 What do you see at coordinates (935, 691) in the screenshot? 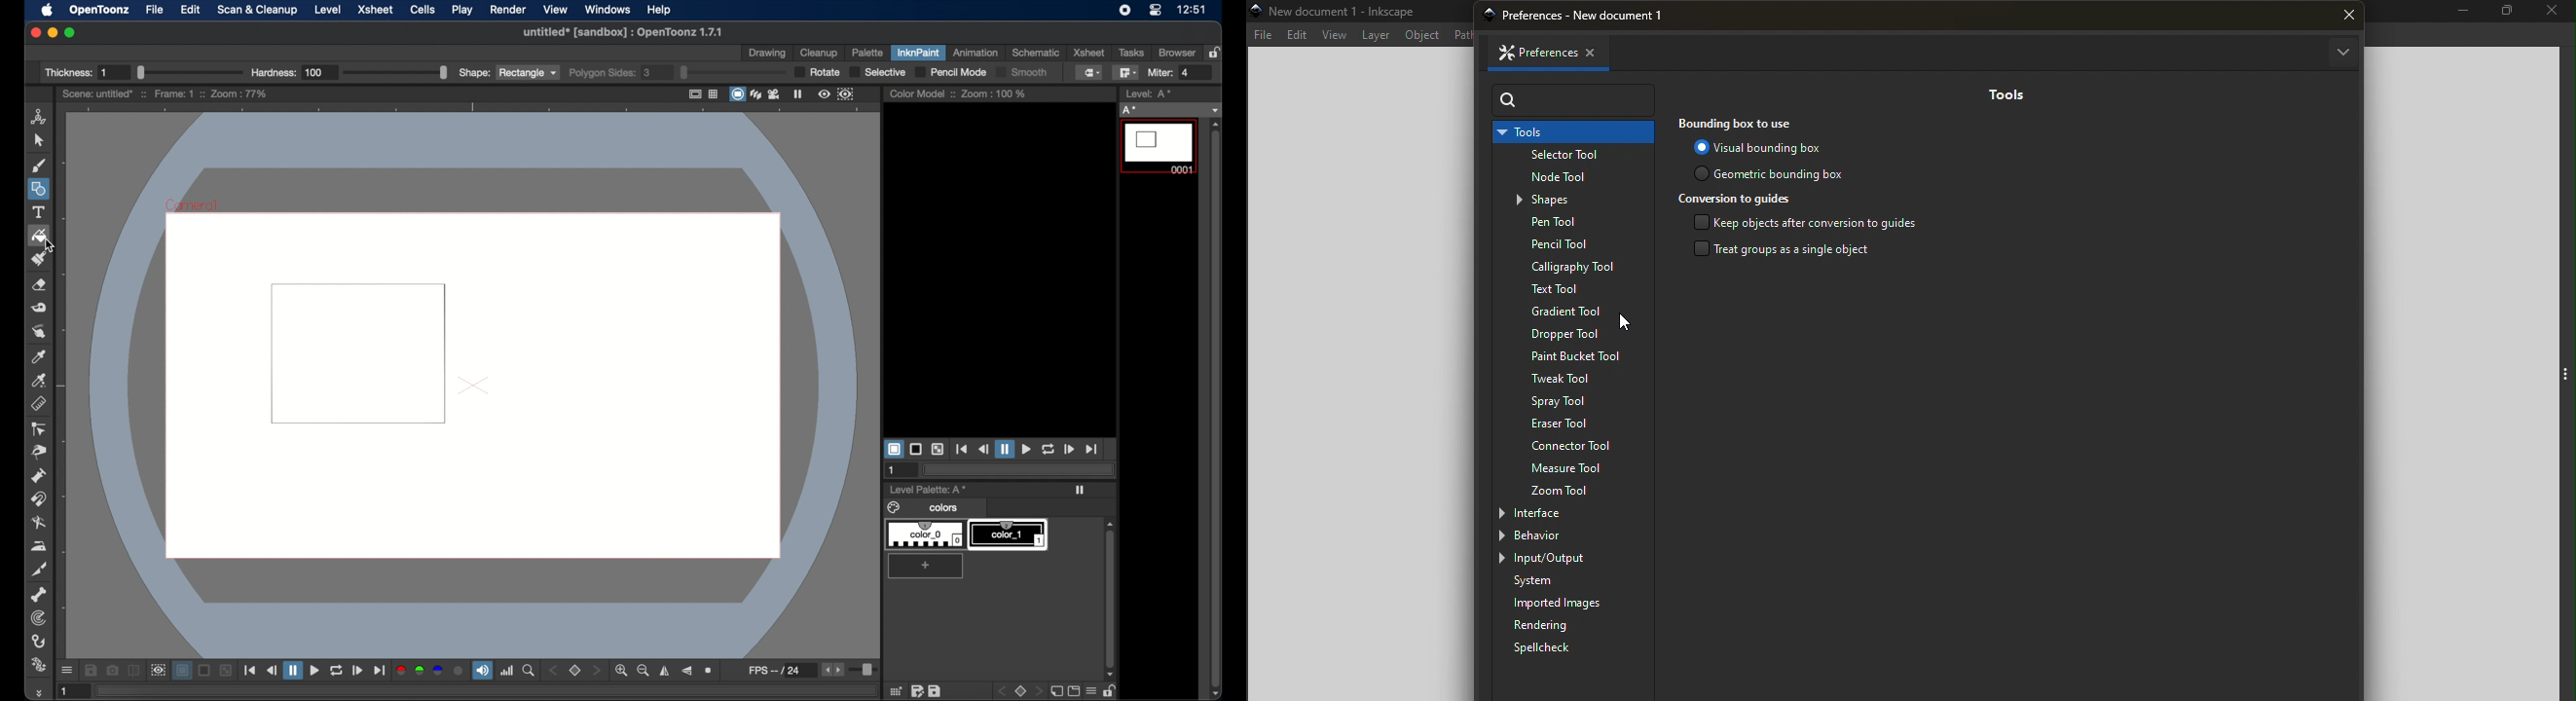
I see `save` at bounding box center [935, 691].